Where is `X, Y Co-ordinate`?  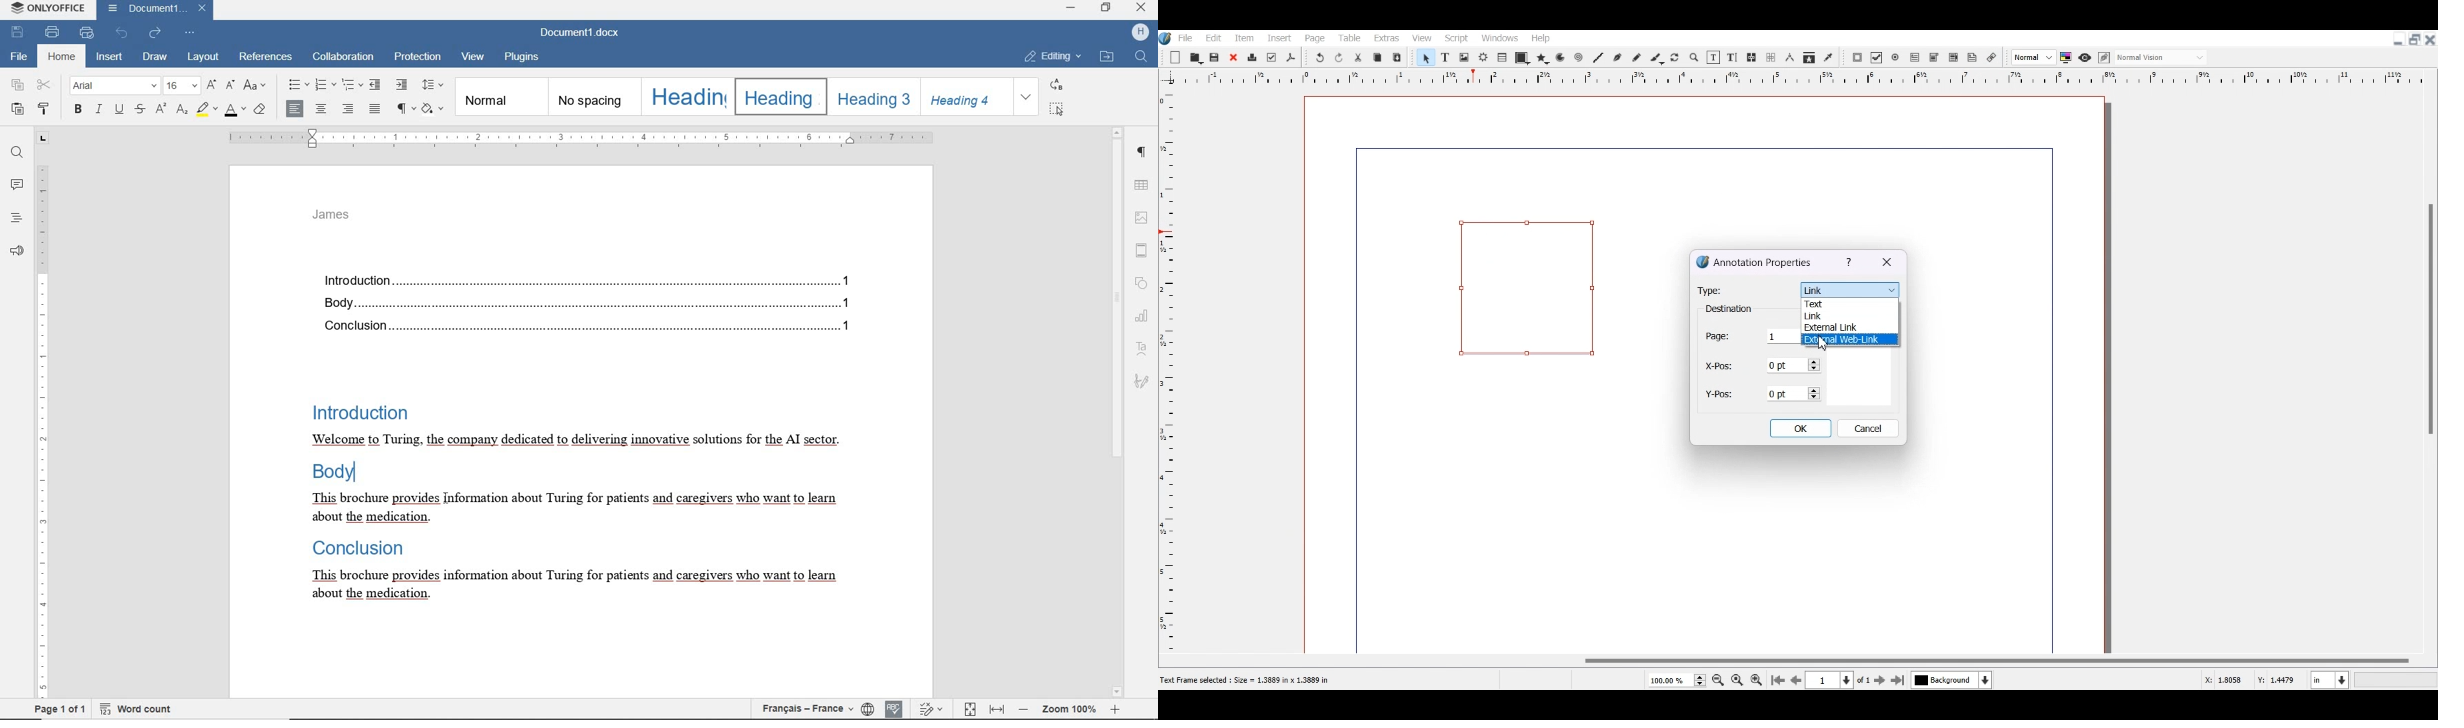
X, Y Co-ordinate is located at coordinates (2225, 680).